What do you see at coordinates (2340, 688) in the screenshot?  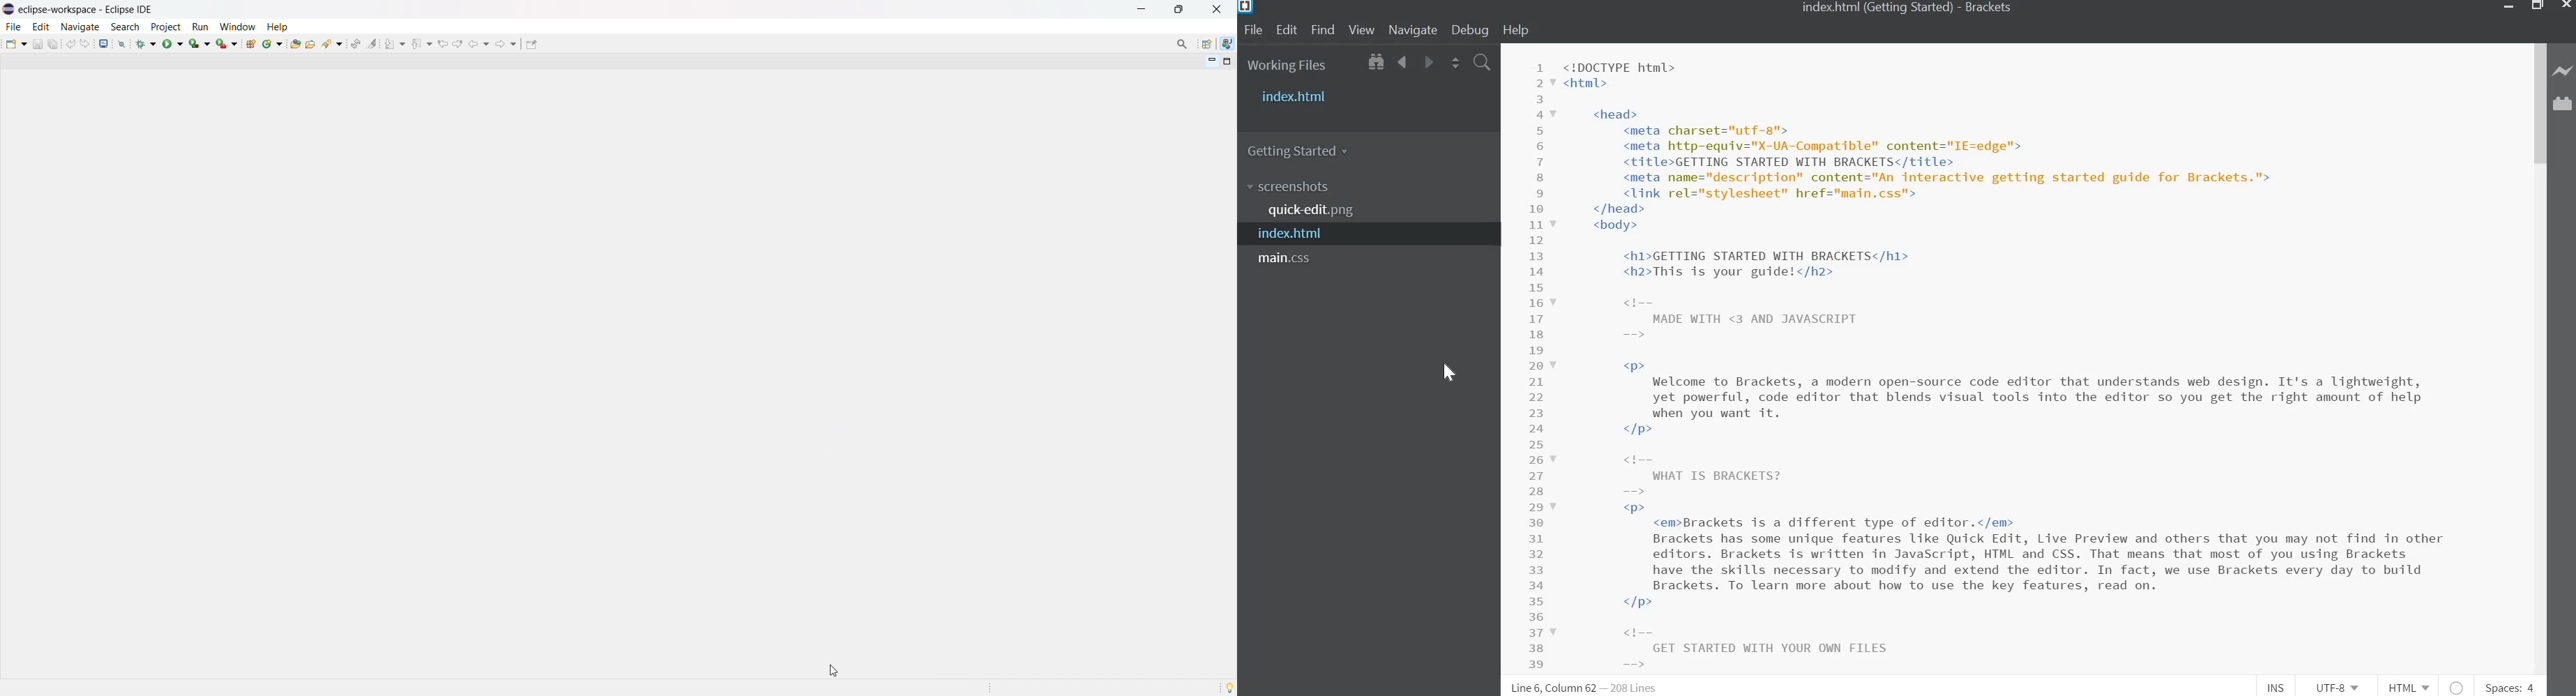 I see `File Encoding` at bounding box center [2340, 688].